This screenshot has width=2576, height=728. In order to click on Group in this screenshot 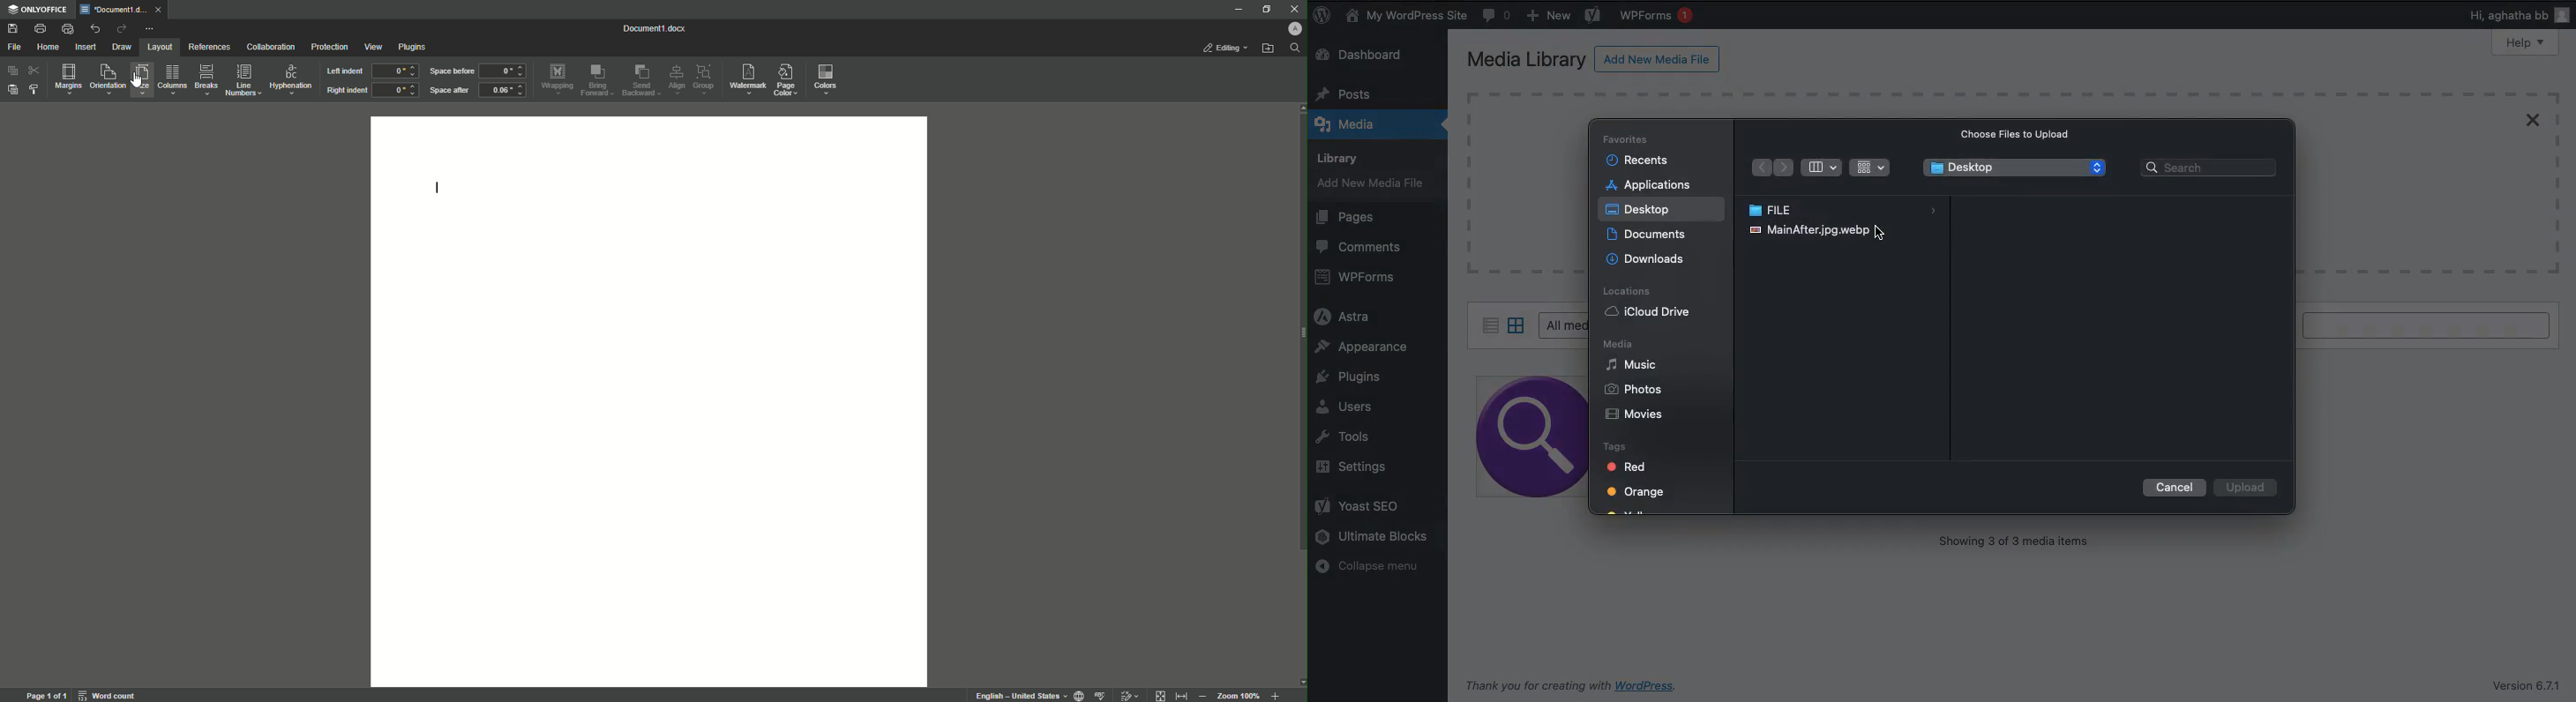, I will do `click(707, 80)`.